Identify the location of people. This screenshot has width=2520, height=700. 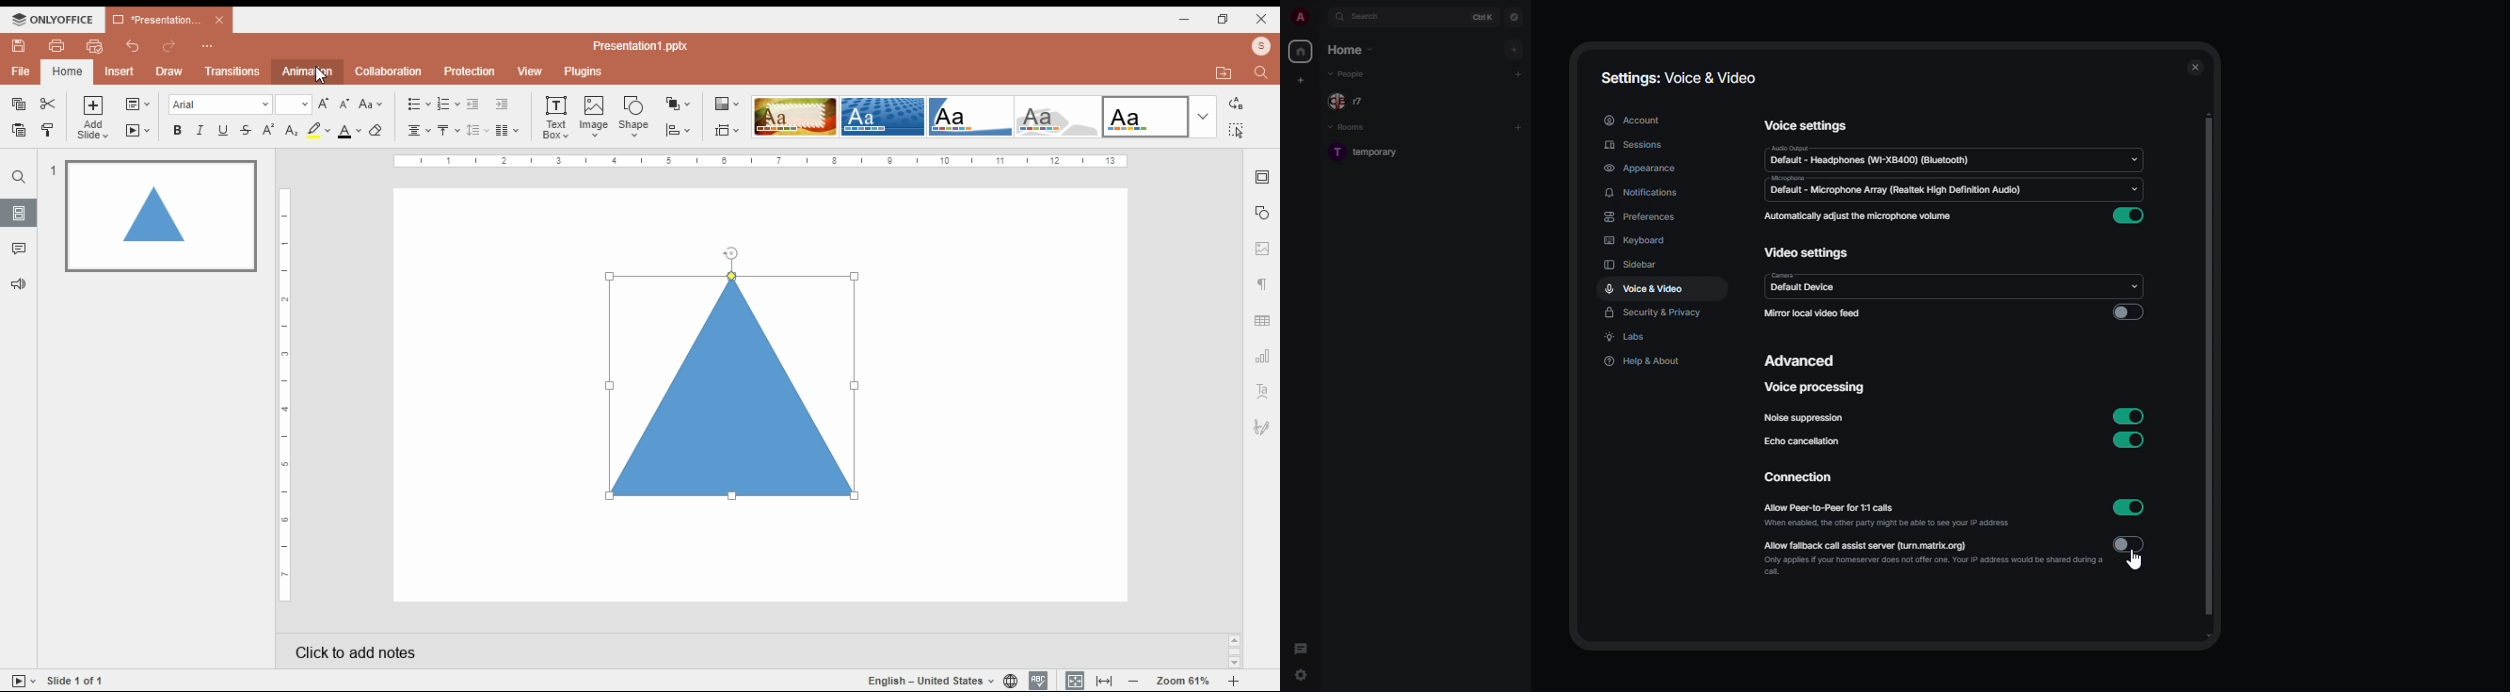
(1355, 75).